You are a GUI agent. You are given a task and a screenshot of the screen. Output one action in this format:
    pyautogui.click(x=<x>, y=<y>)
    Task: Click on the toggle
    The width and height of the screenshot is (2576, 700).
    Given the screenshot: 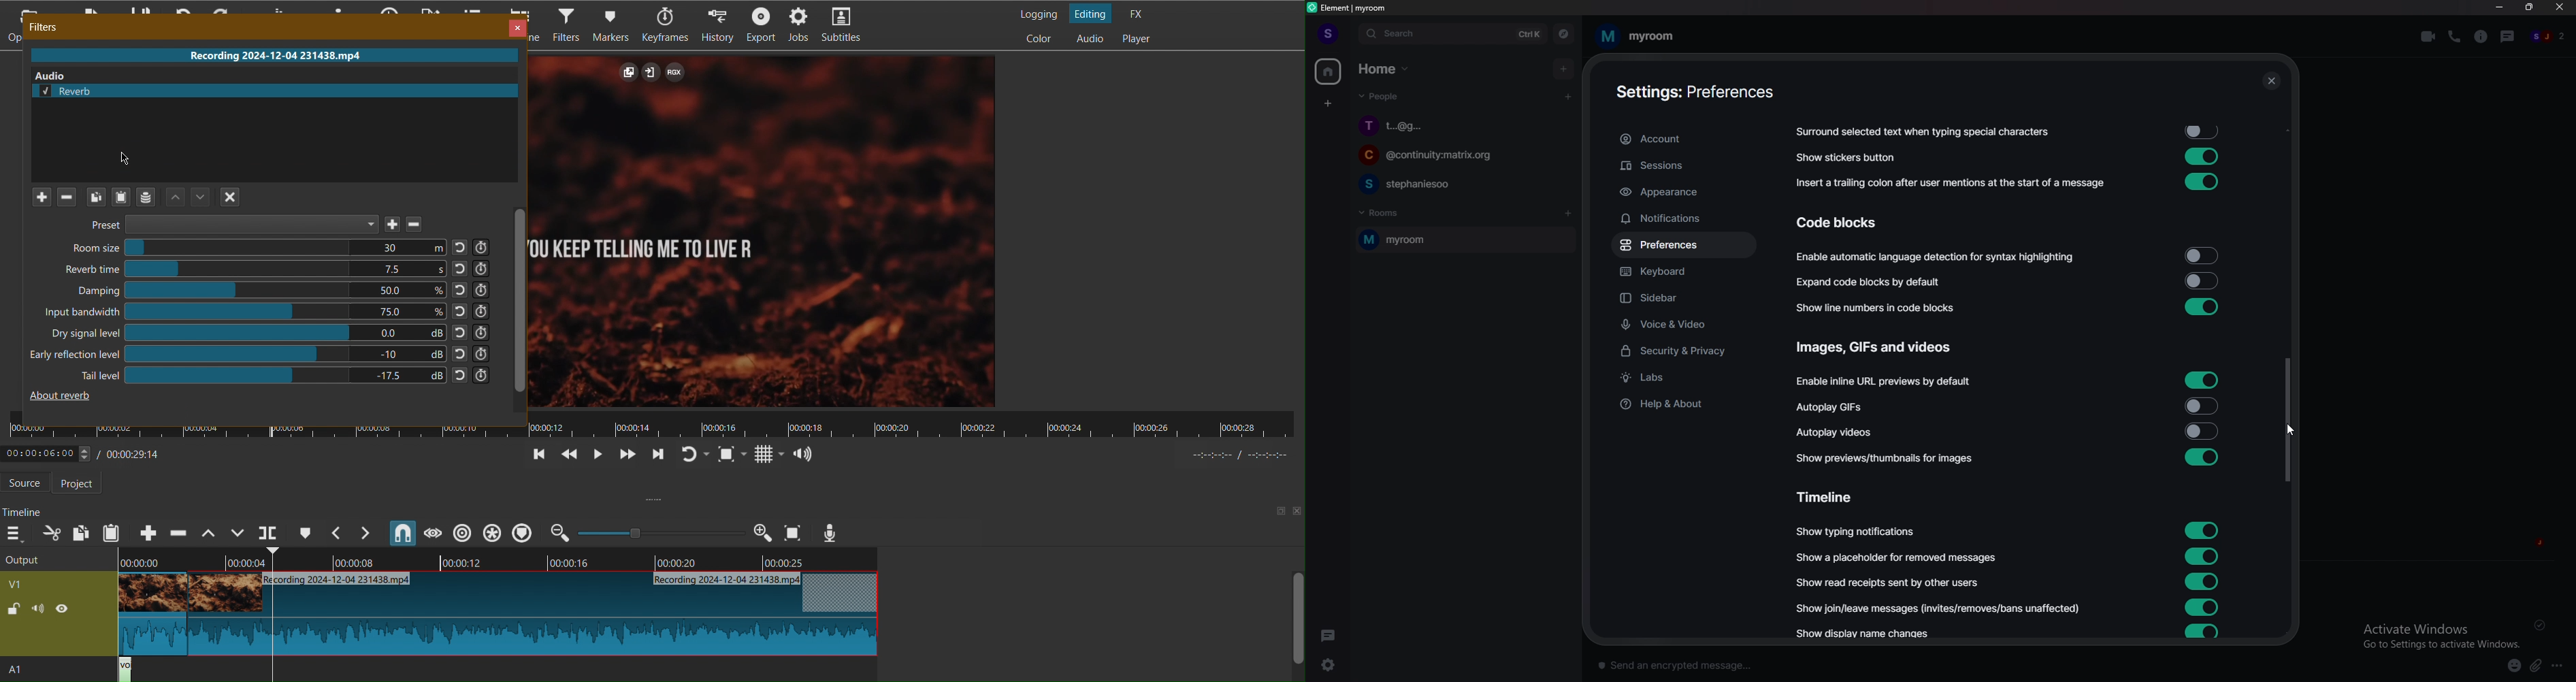 What is the action you would take?
    pyautogui.click(x=2199, y=182)
    